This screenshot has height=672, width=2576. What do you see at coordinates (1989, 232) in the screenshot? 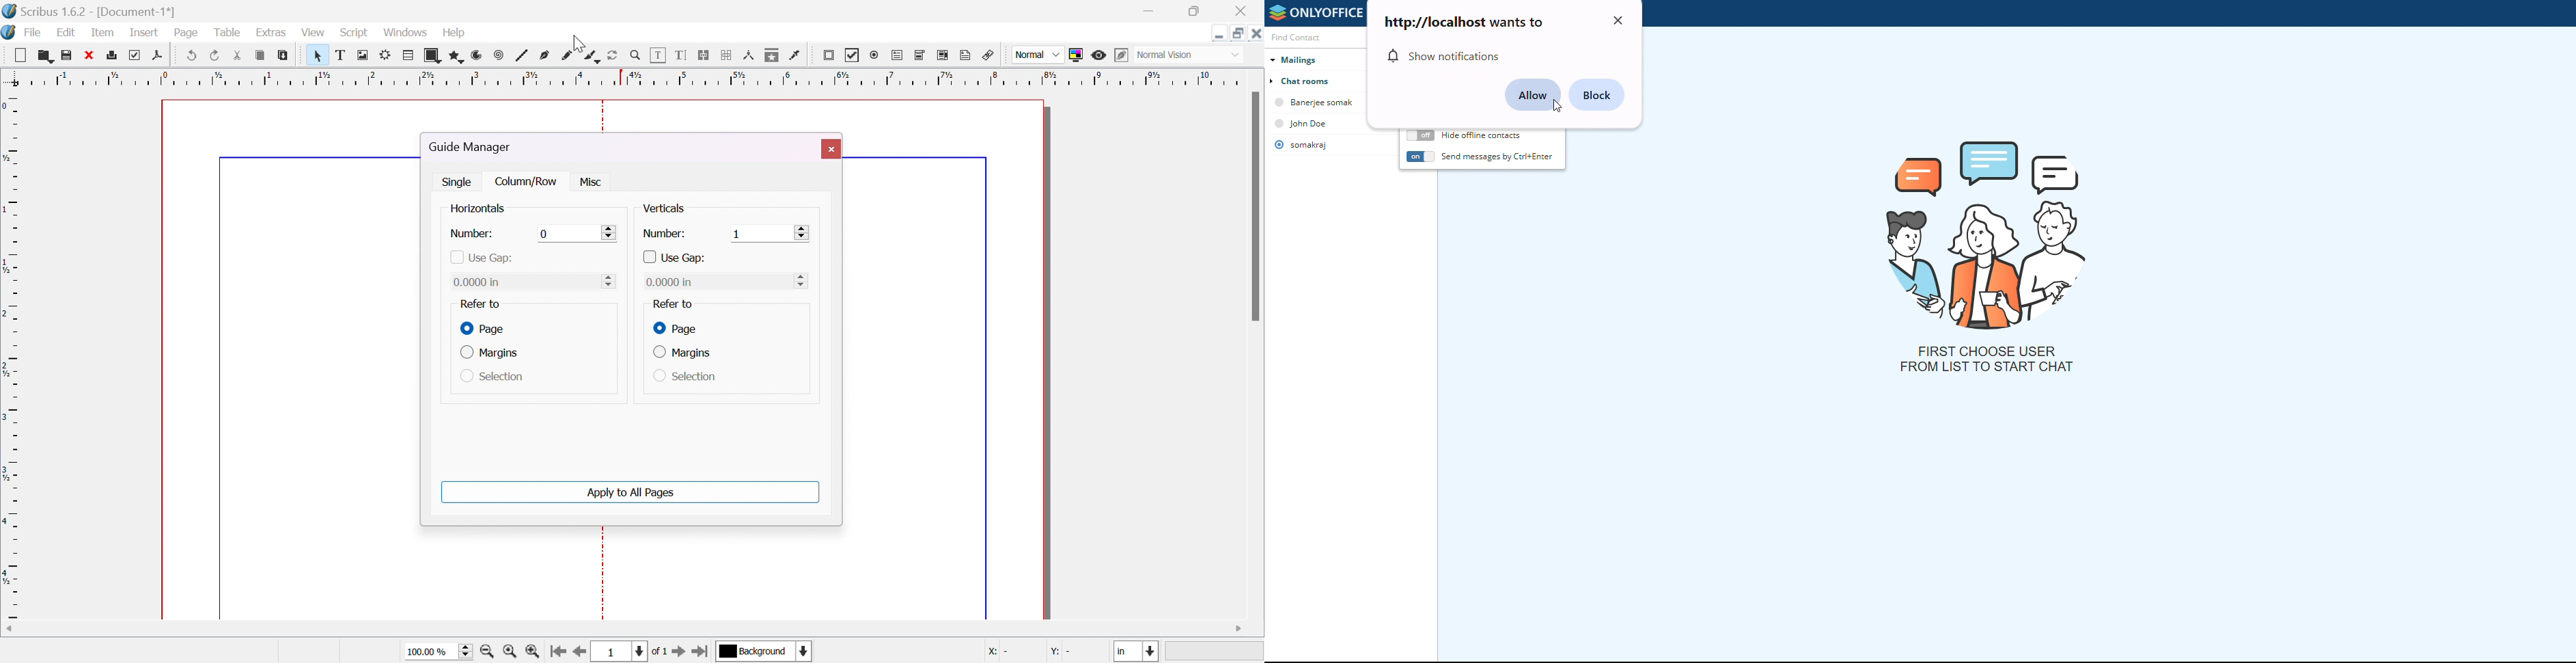
I see `picture` at bounding box center [1989, 232].